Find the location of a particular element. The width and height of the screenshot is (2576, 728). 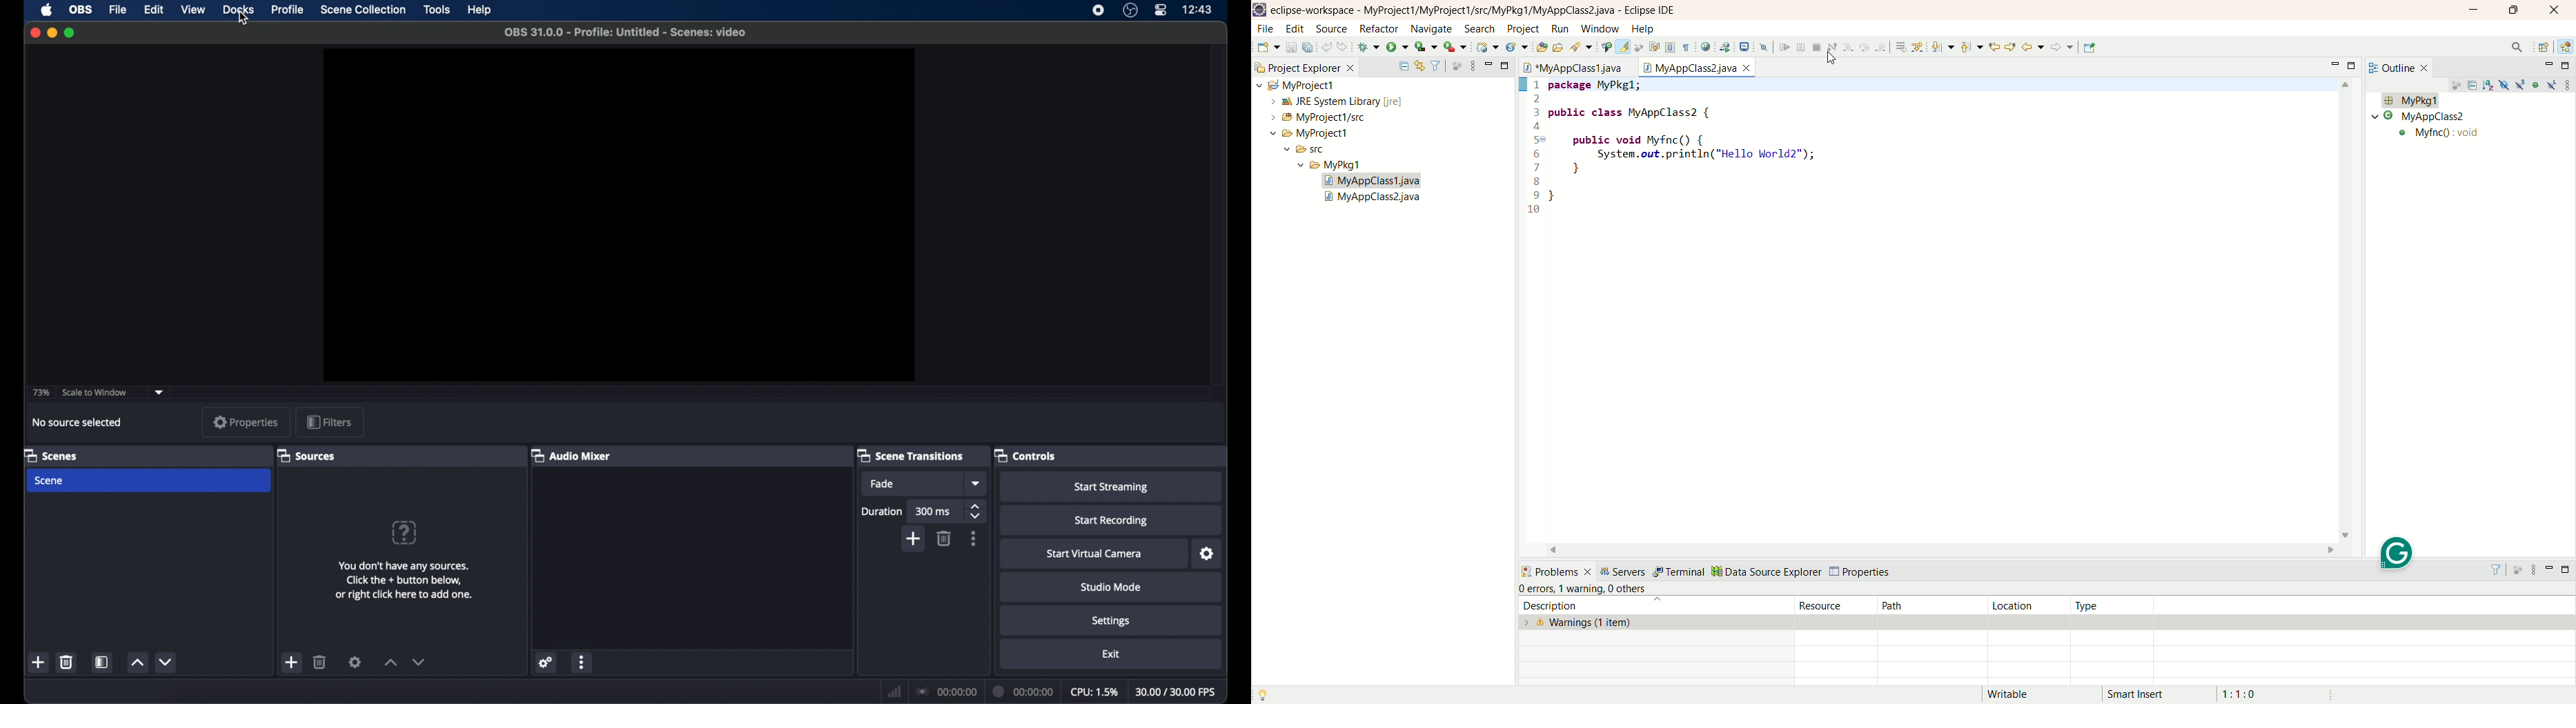

dropdown is located at coordinates (976, 484).